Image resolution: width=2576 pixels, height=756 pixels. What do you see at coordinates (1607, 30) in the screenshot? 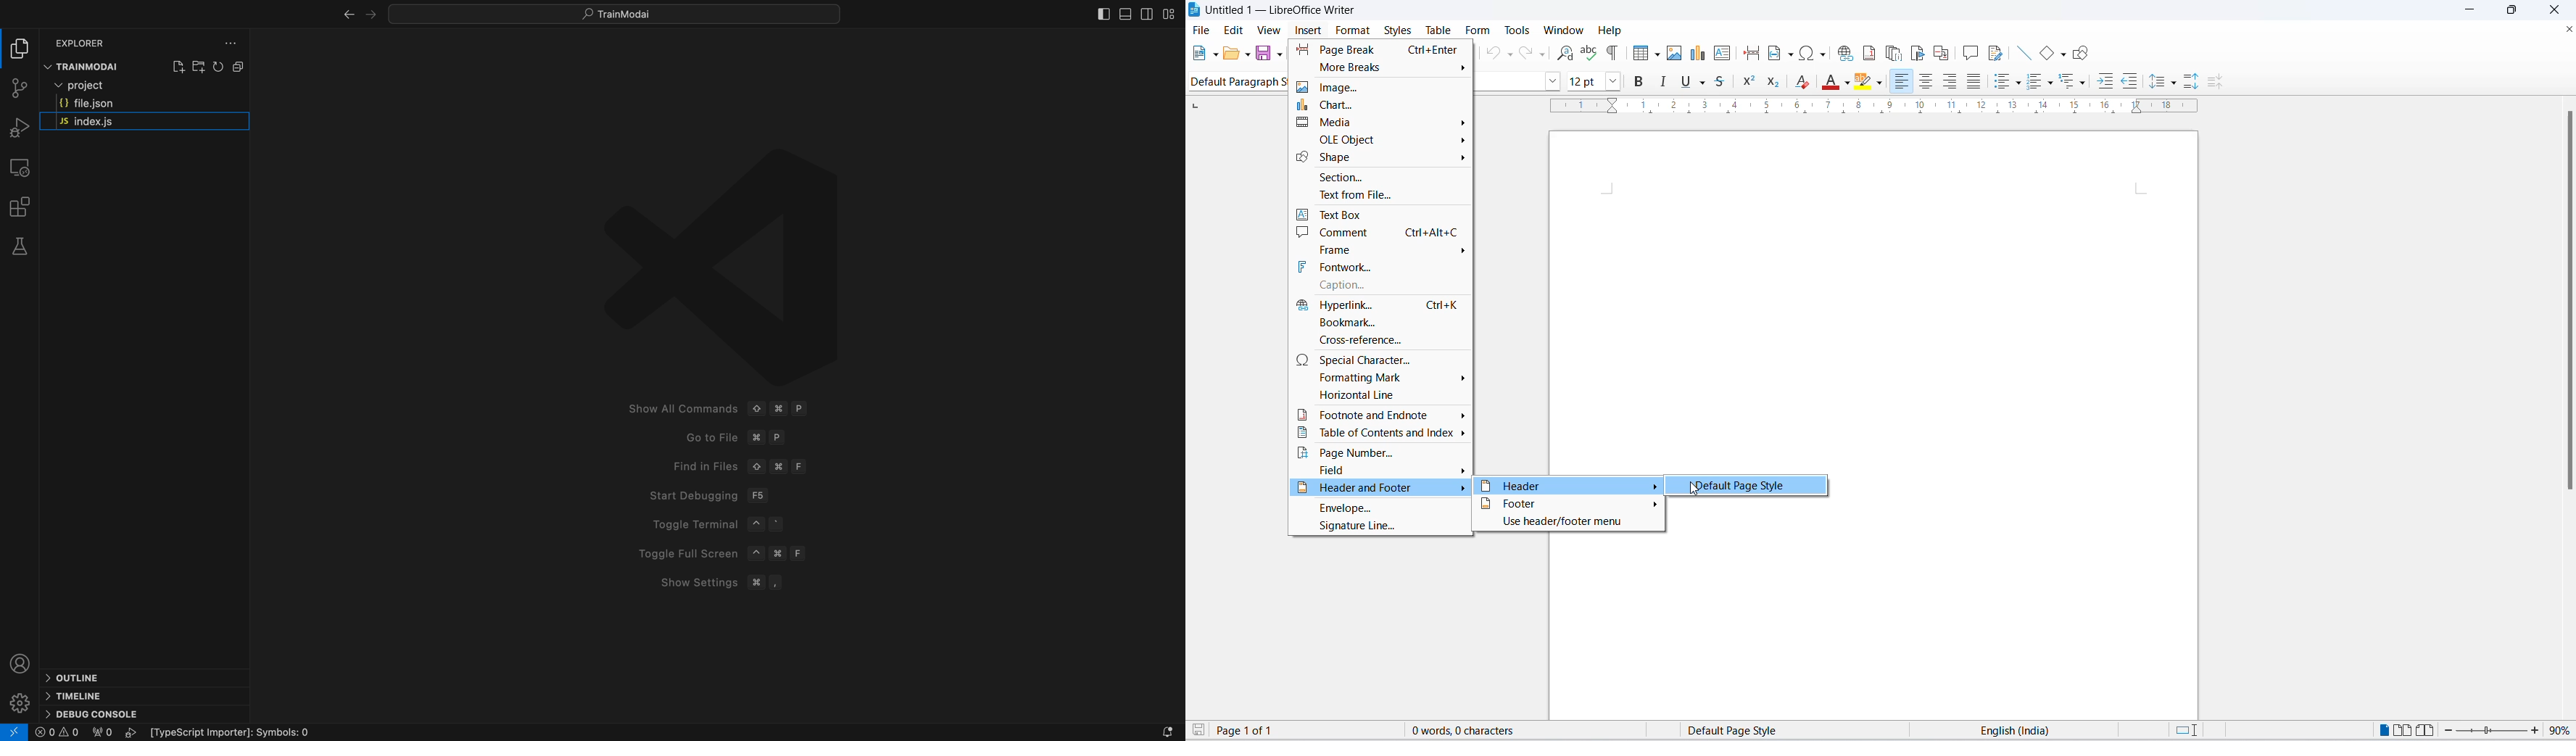
I see `help` at bounding box center [1607, 30].